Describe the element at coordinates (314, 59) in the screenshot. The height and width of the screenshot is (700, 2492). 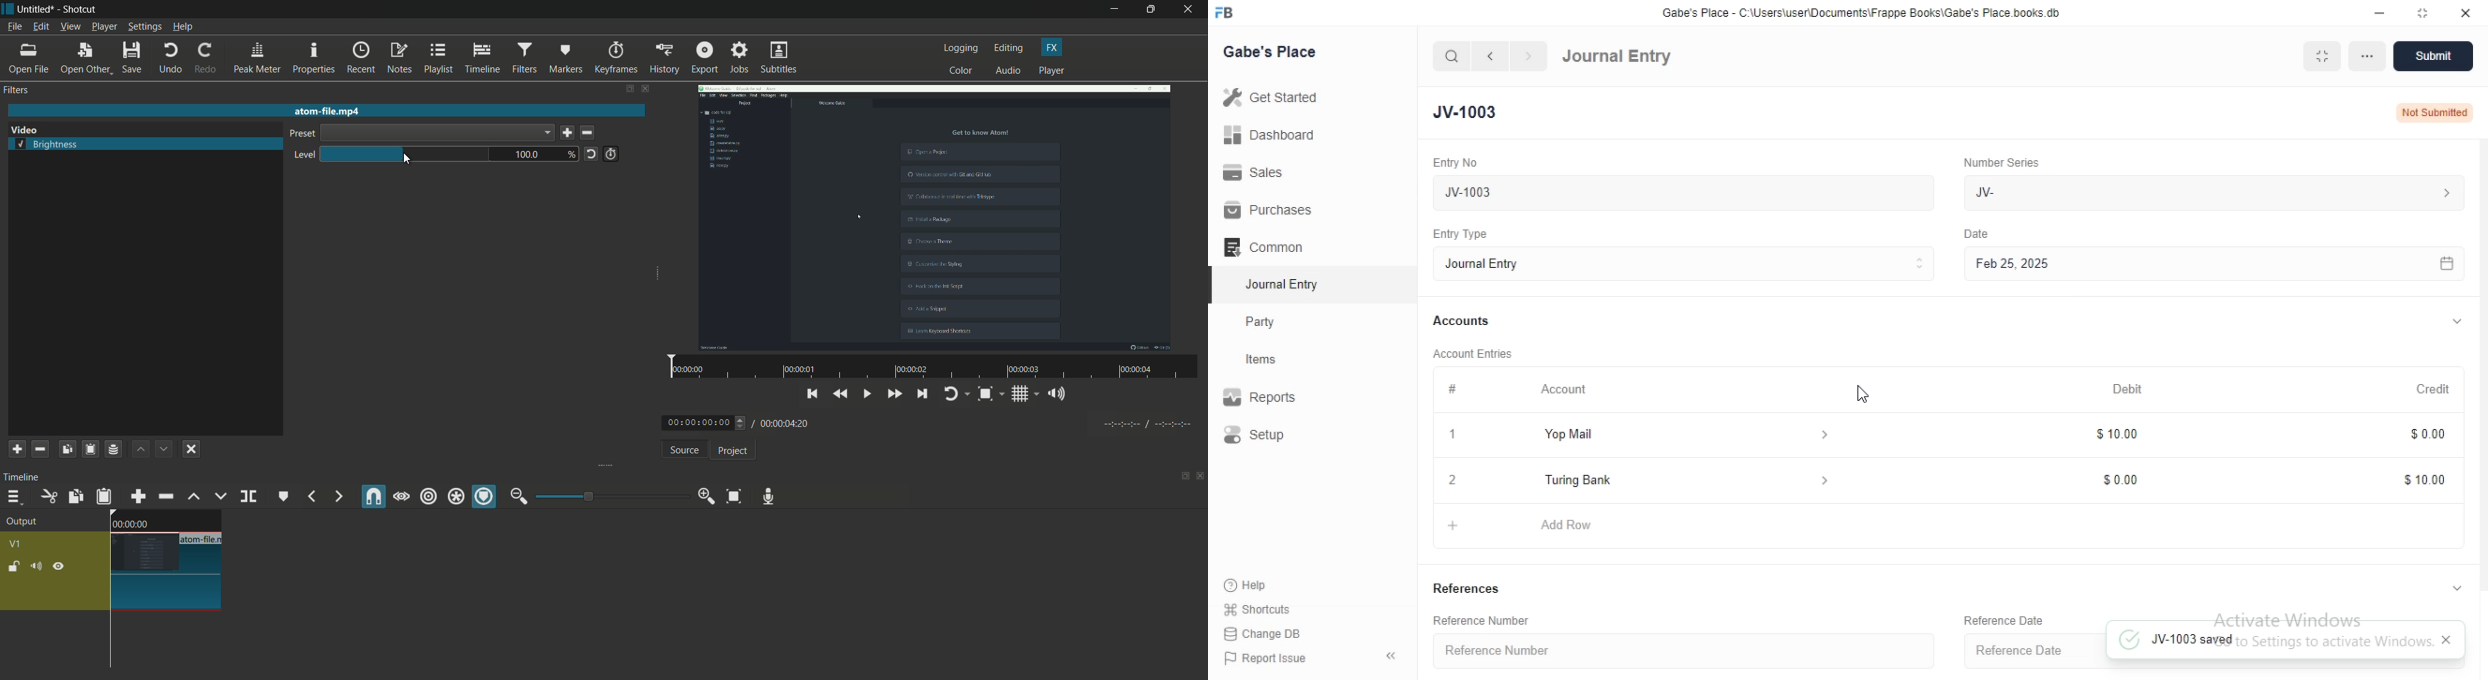
I see `properties` at that location.